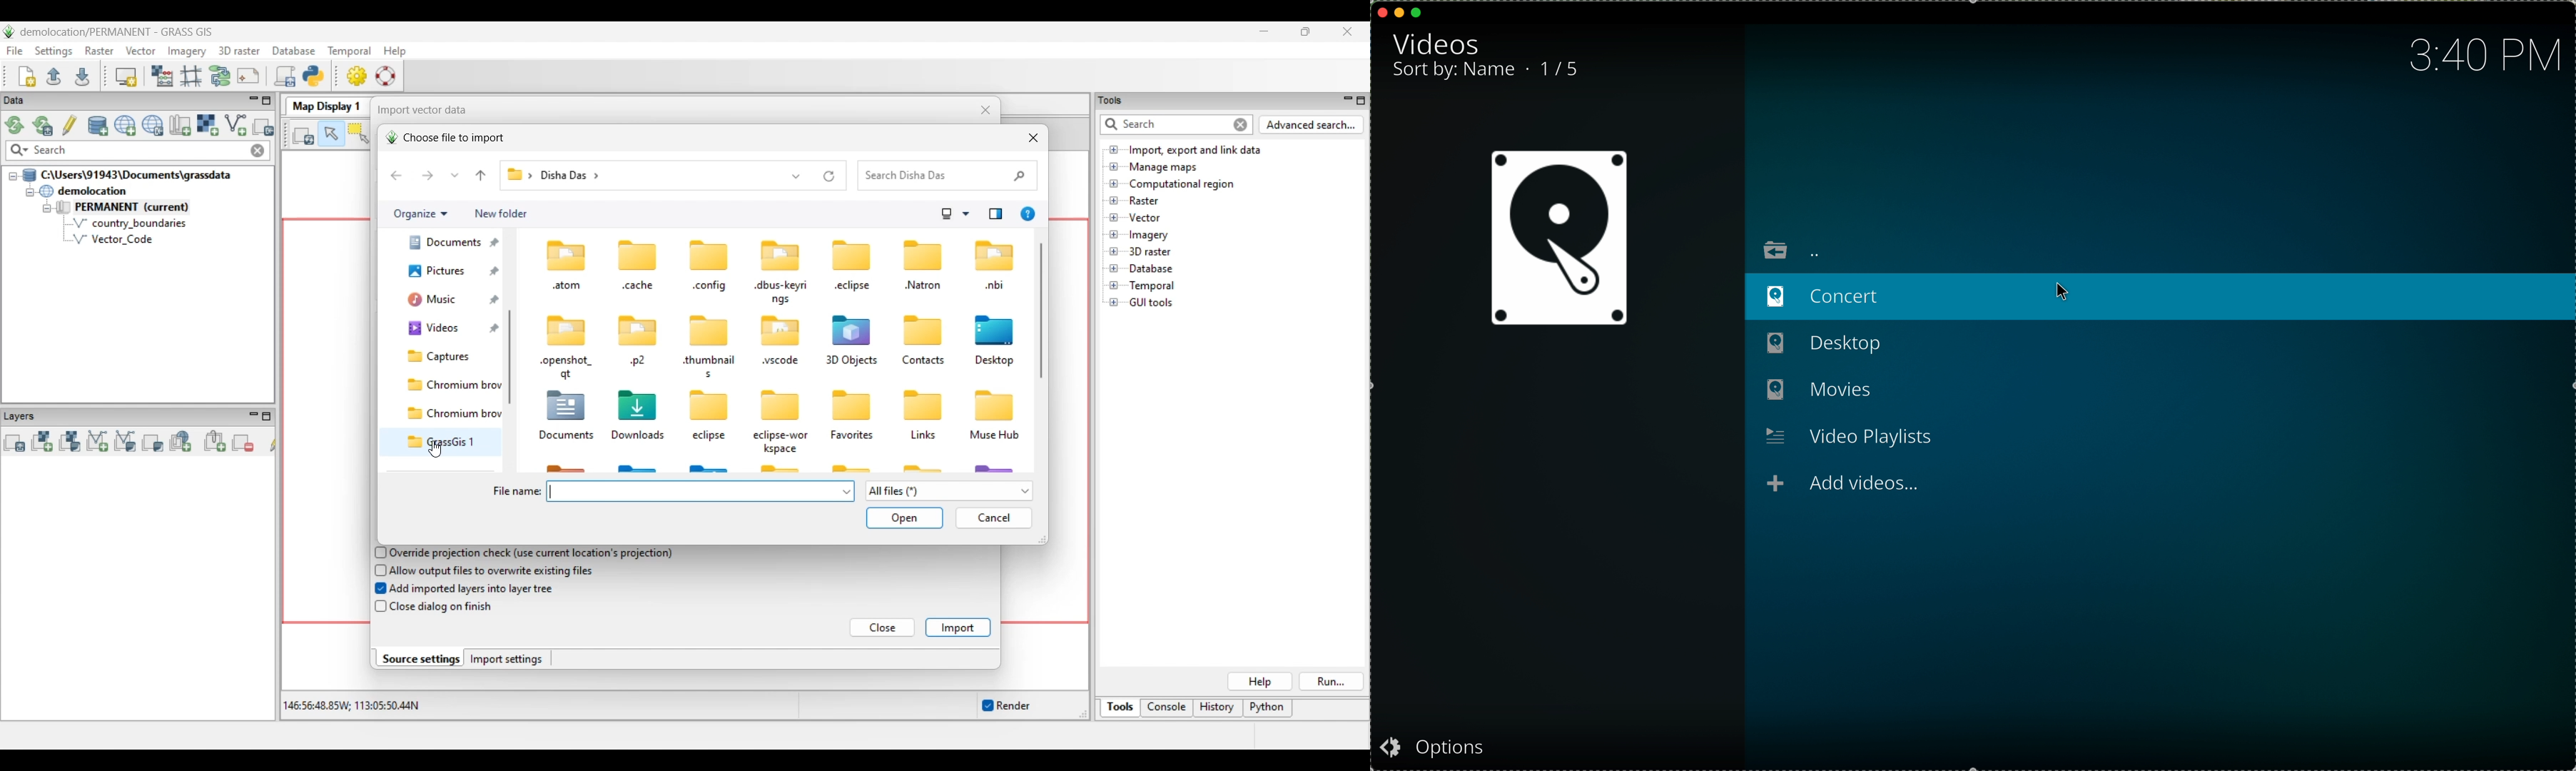 The image size is (2576, 784). Describe the element at coordinates (1399, 12) in the screenshot. I see `minimise` at that location.